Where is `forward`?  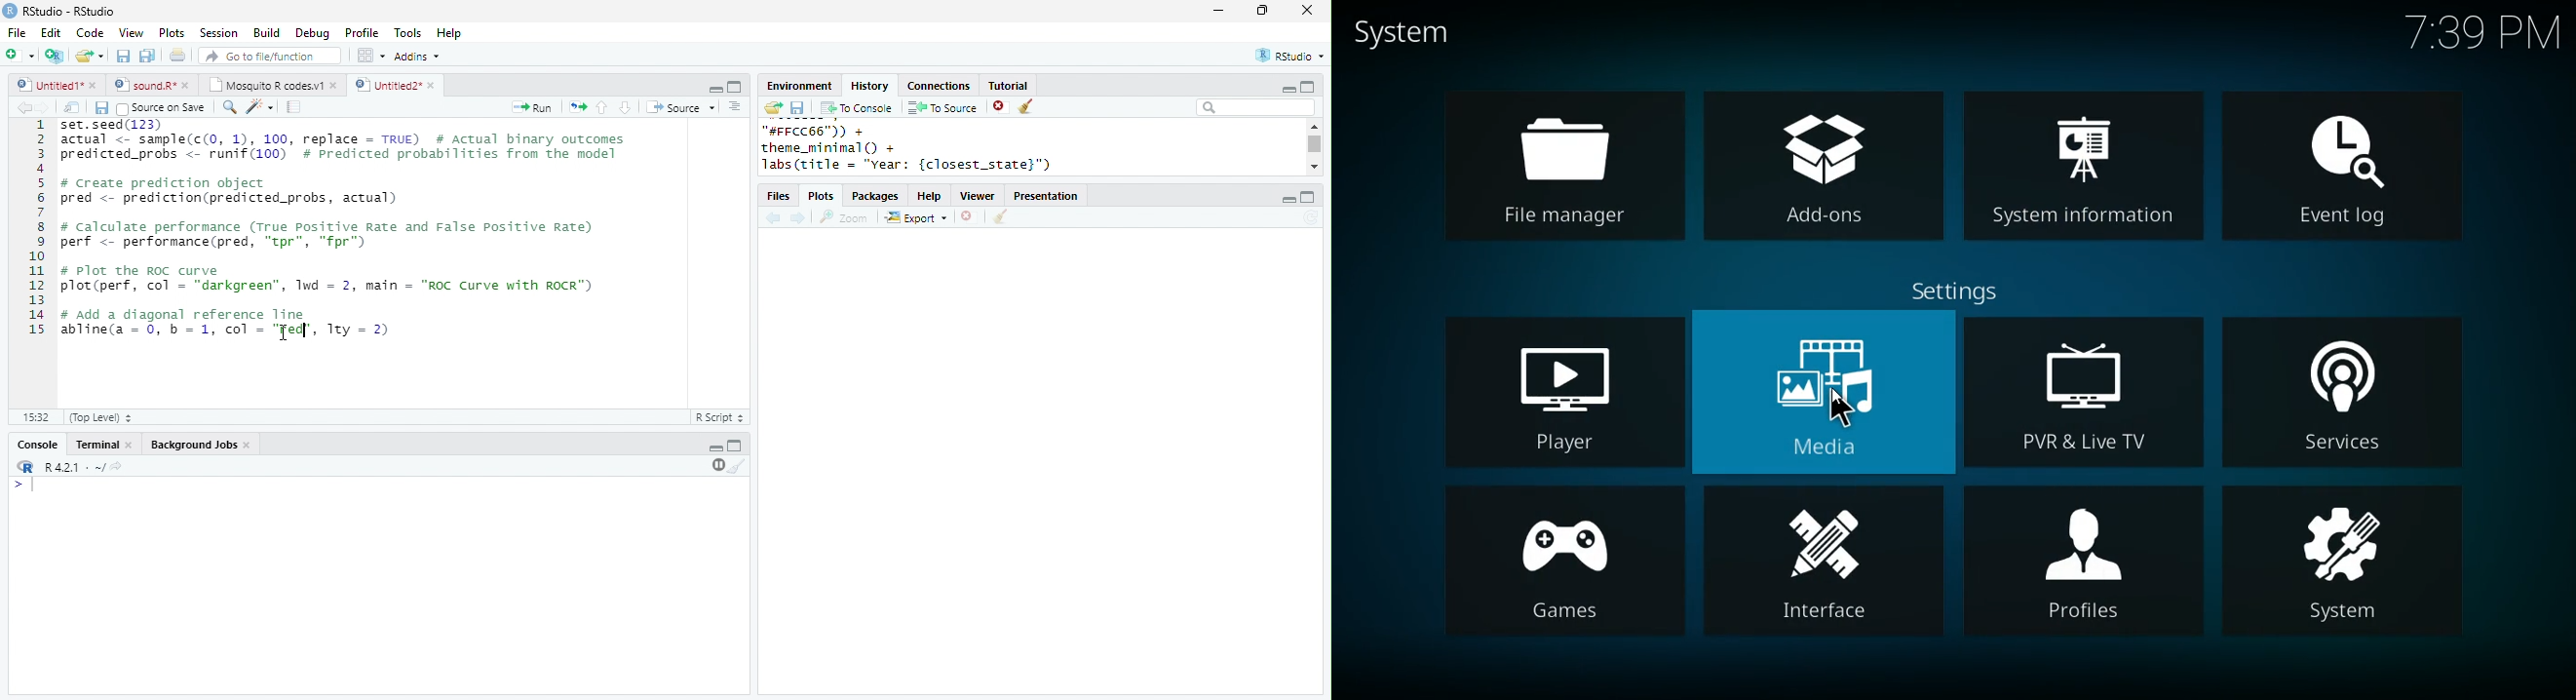 forward is located at coordinates (43, 107).